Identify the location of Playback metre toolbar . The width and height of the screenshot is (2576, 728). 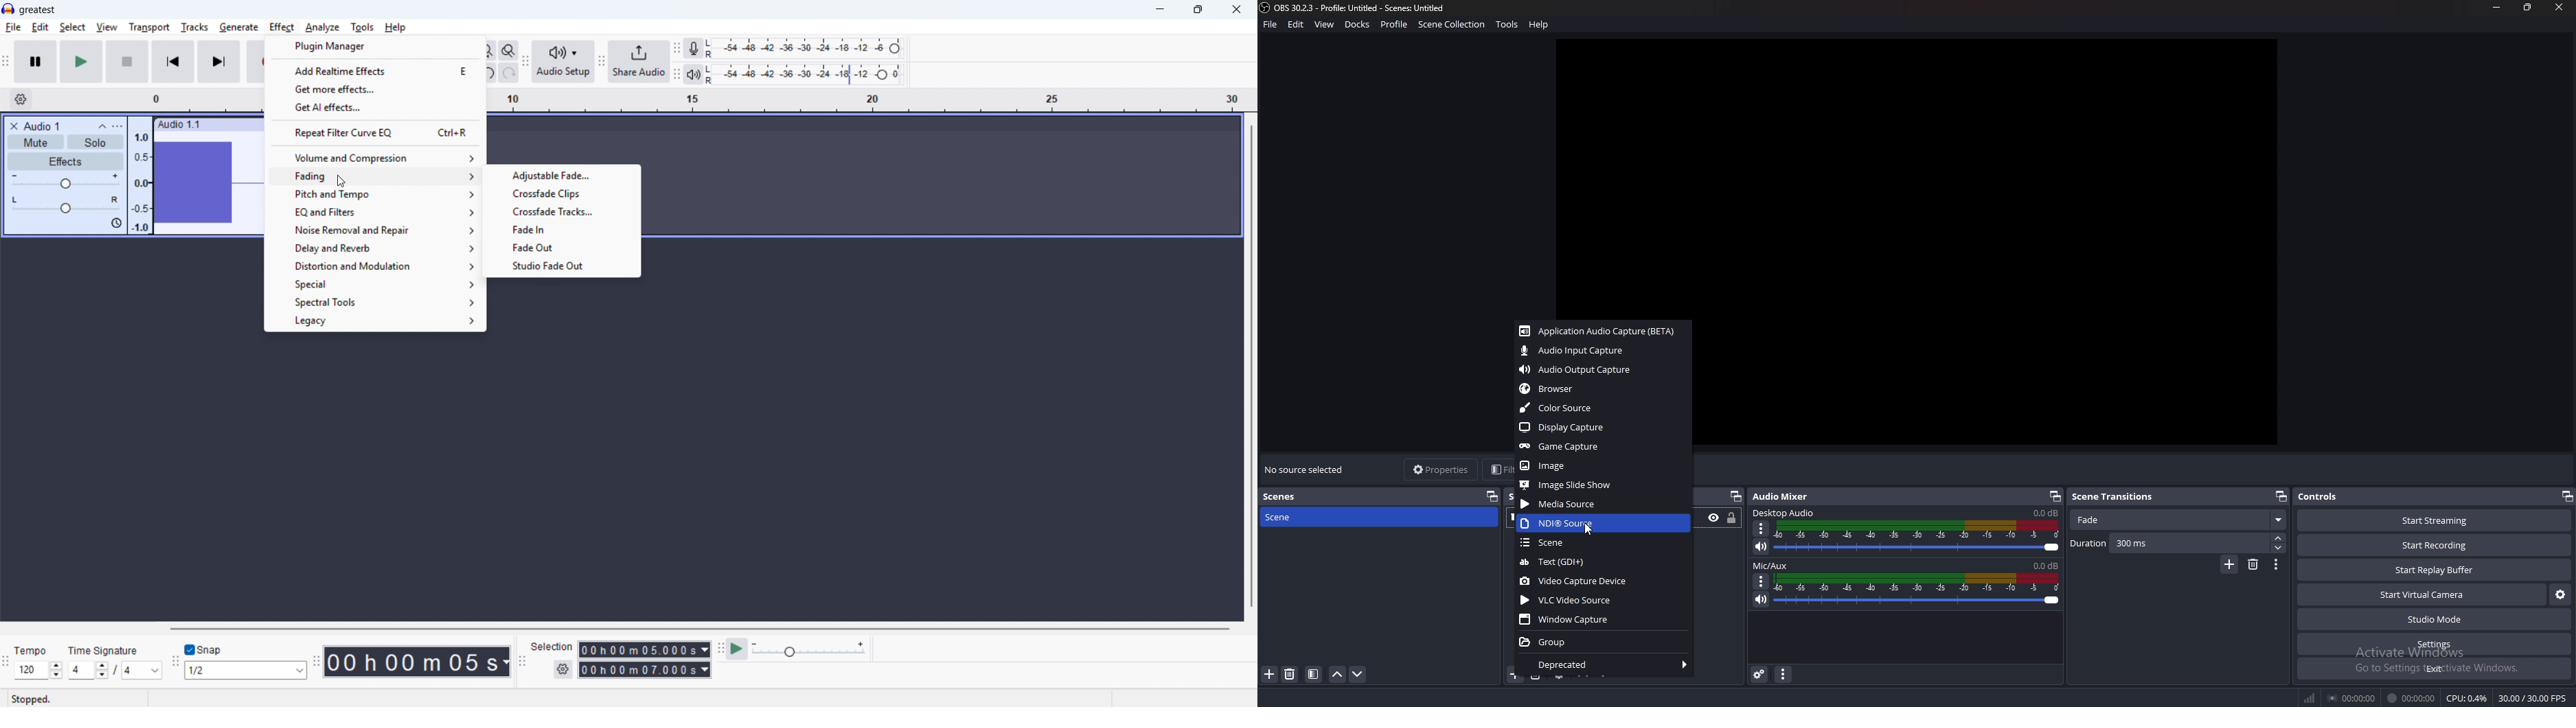
(677, 75).